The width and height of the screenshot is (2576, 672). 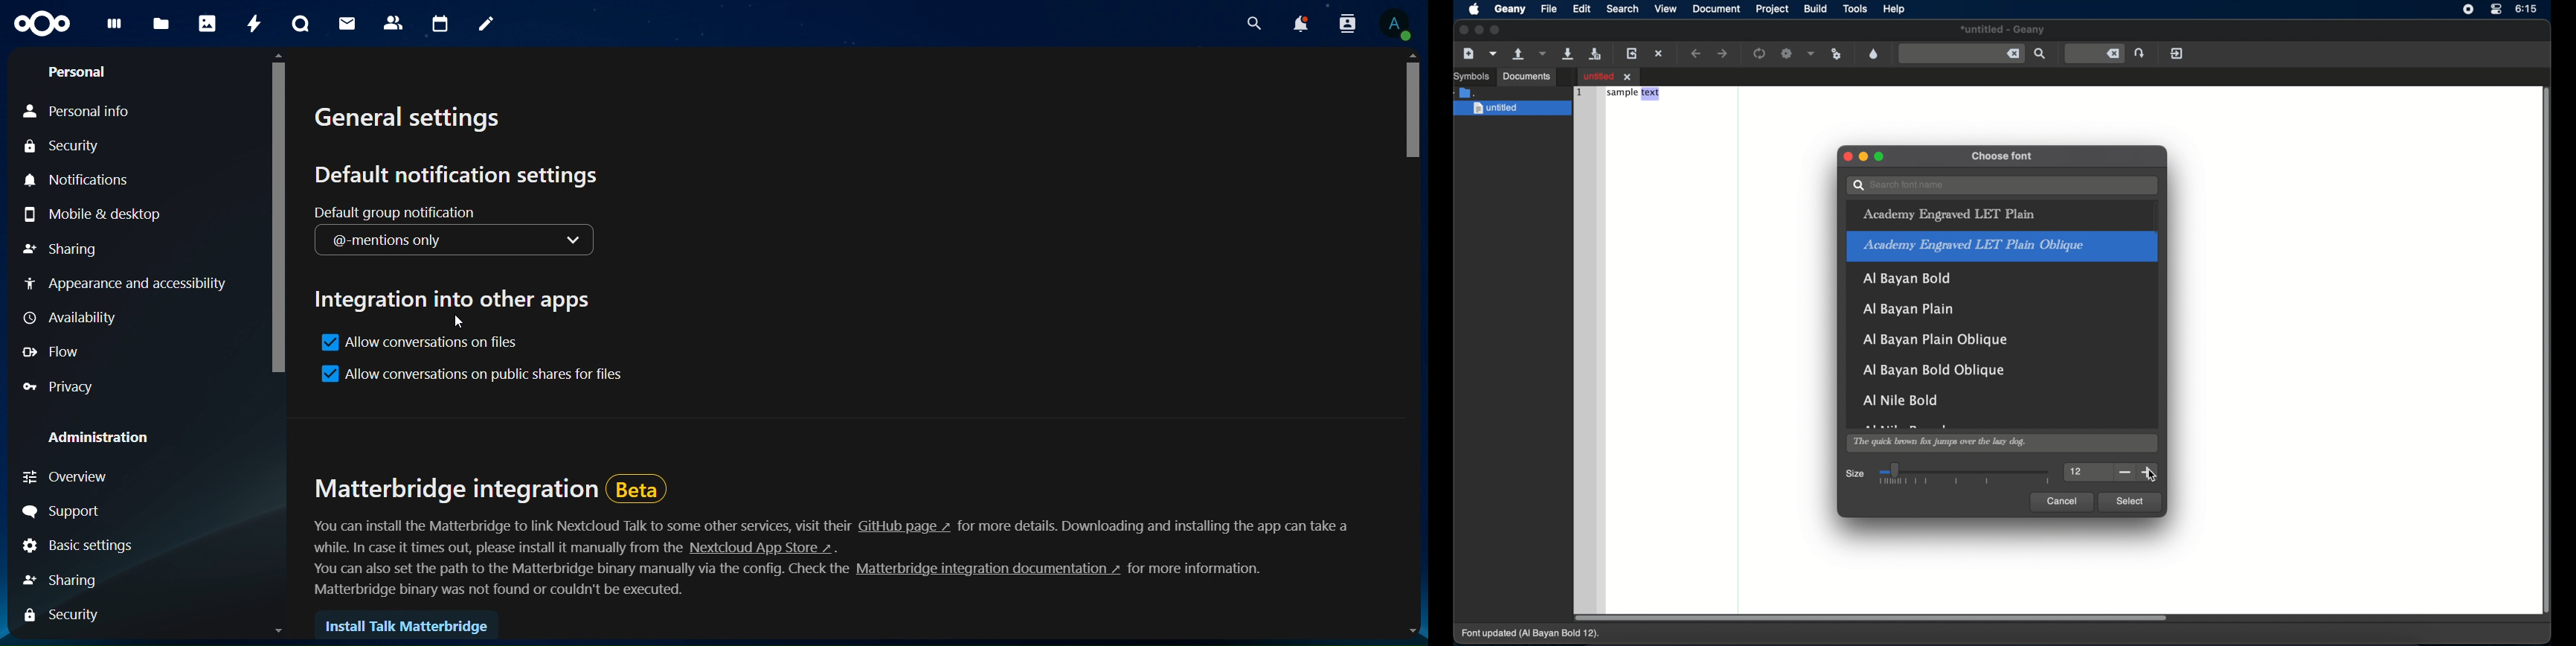 I want to click on talk, so click(x=302, y=24).